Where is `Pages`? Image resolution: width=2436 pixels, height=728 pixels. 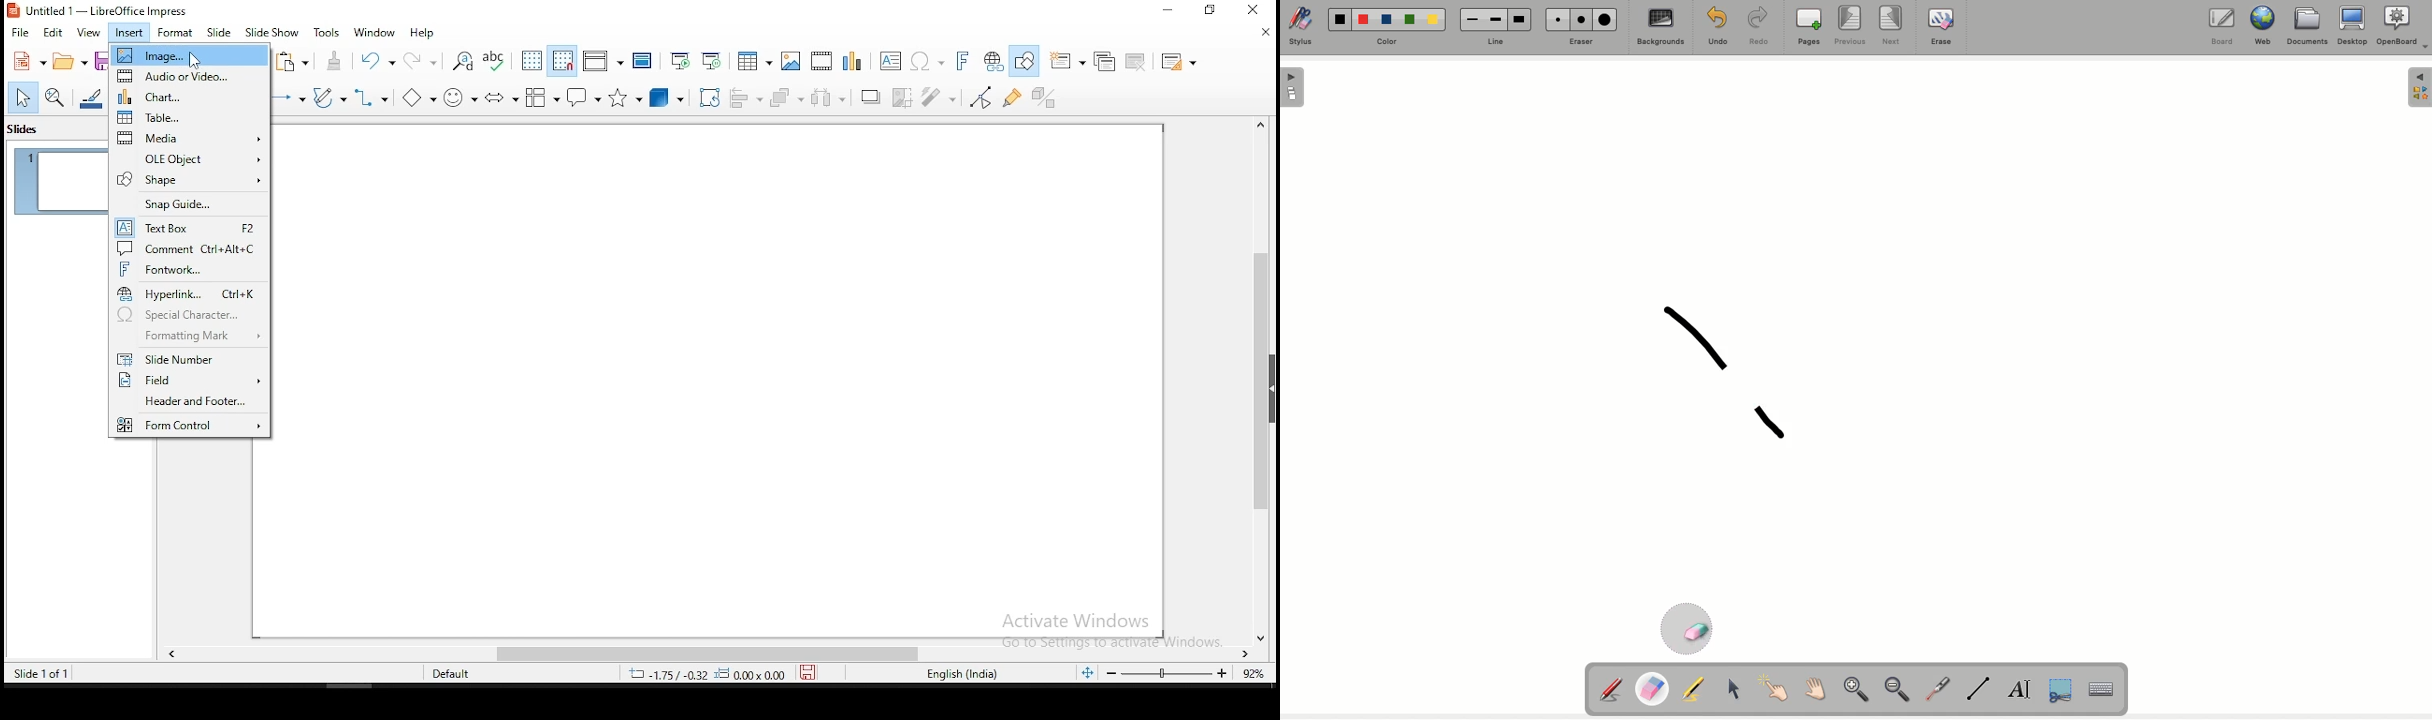
Pages is located at coordinates (1810, 27).